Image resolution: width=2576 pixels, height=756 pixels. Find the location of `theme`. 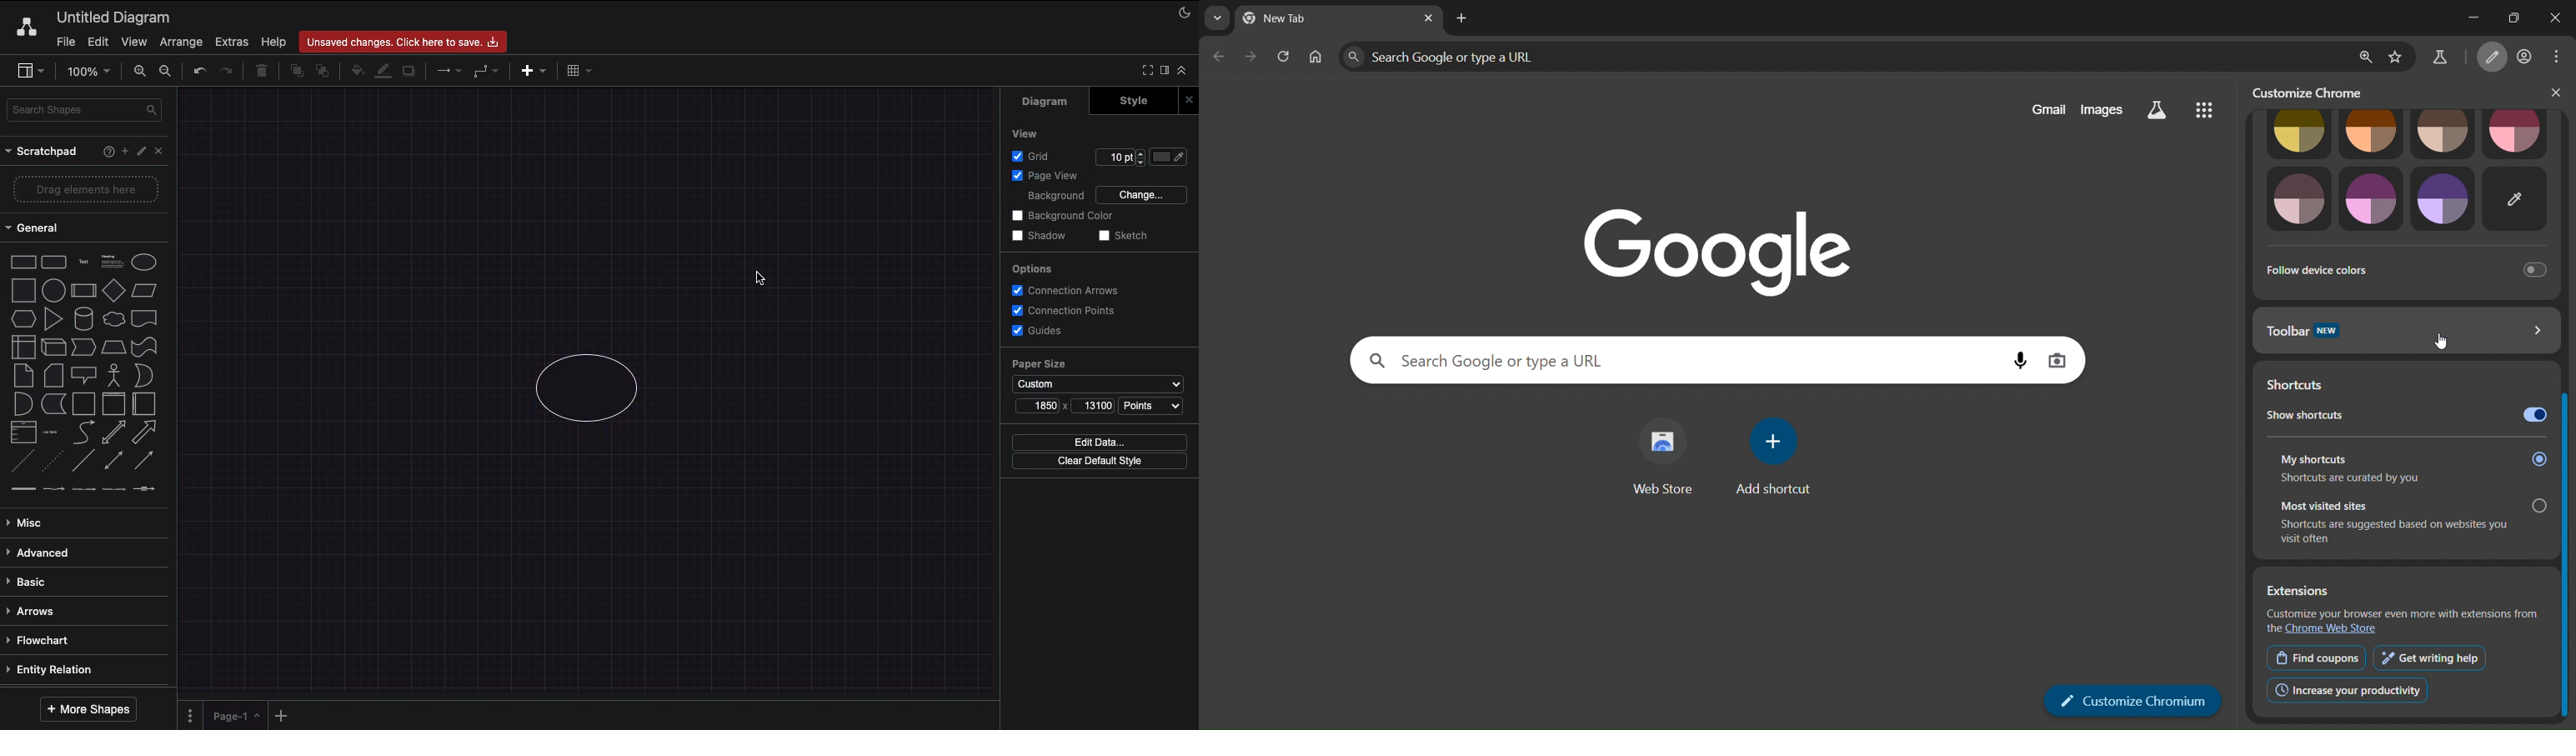

theme is located at coordinates (2443, 133).